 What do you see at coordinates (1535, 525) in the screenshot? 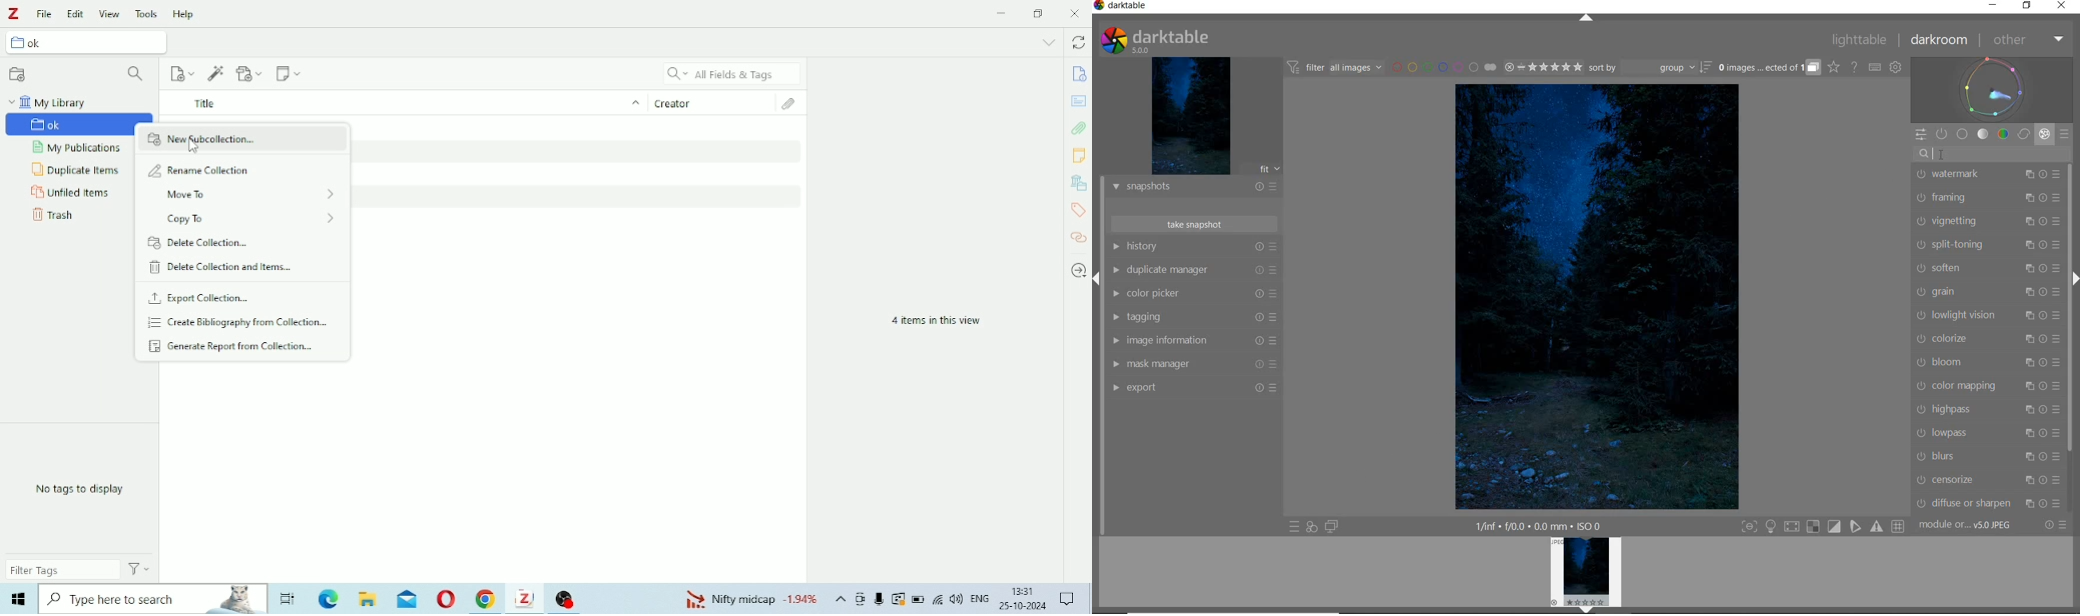
I see `1/inf*f/0.0 mm*ISO 0` at bounding box center [1535, 525].